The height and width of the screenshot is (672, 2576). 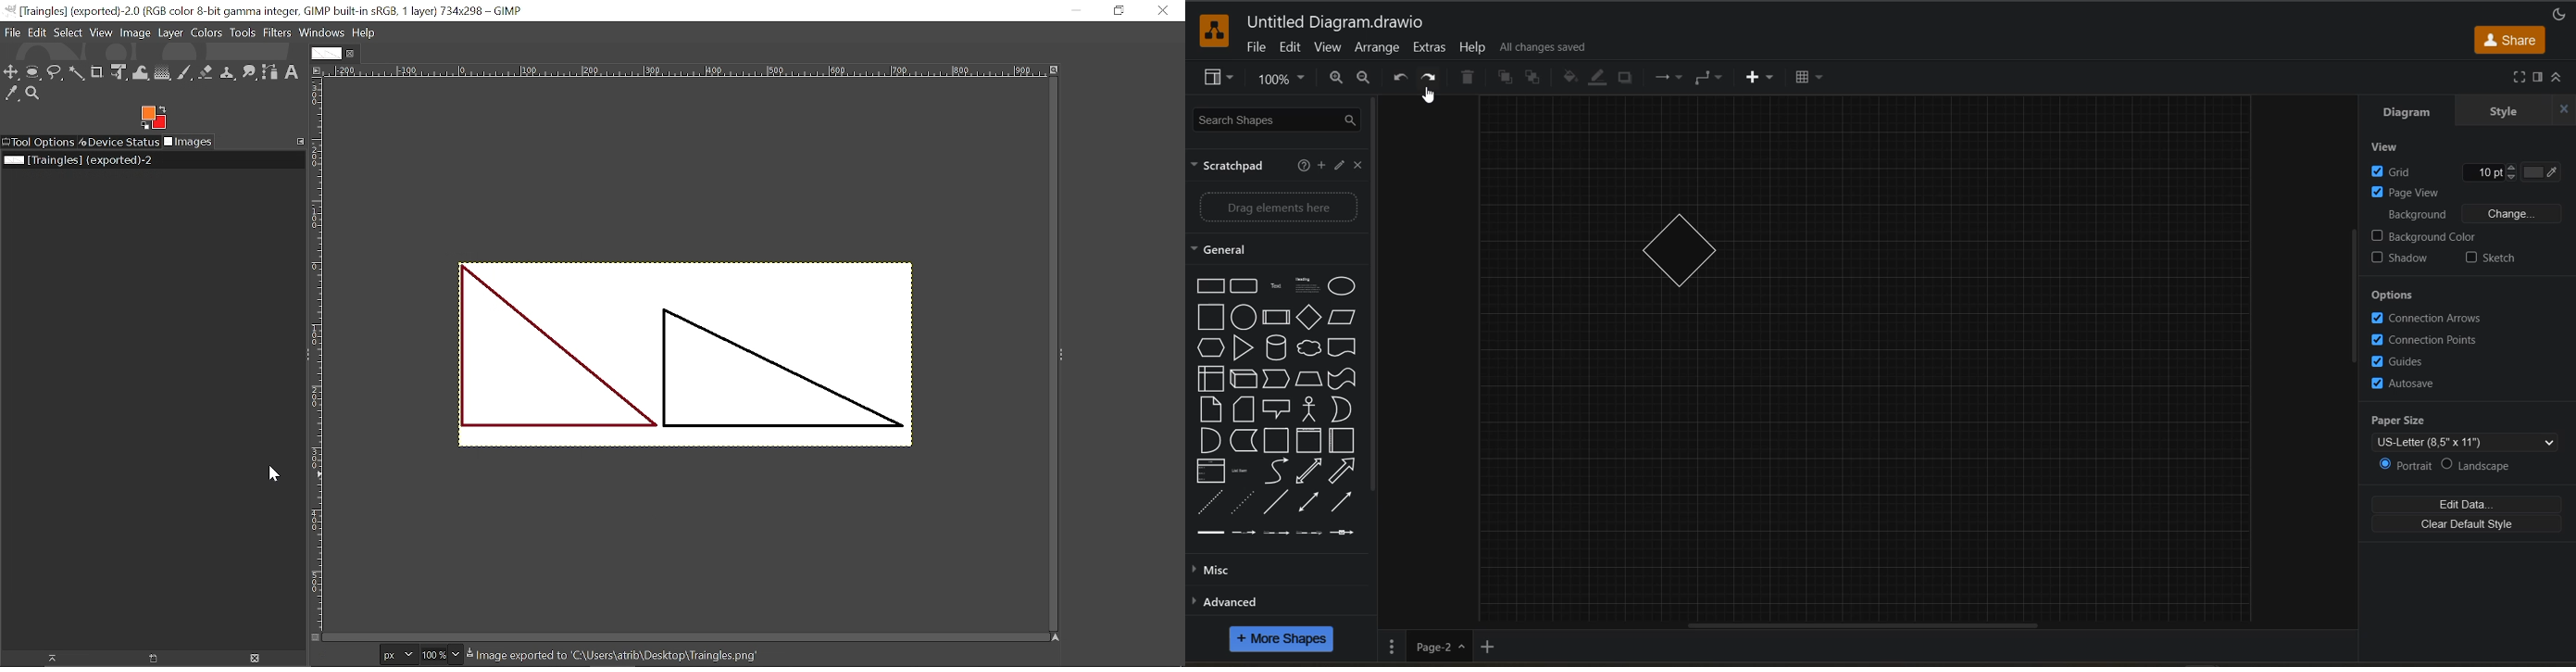 I want to click on Clone tool, so click(x=228, y=73).